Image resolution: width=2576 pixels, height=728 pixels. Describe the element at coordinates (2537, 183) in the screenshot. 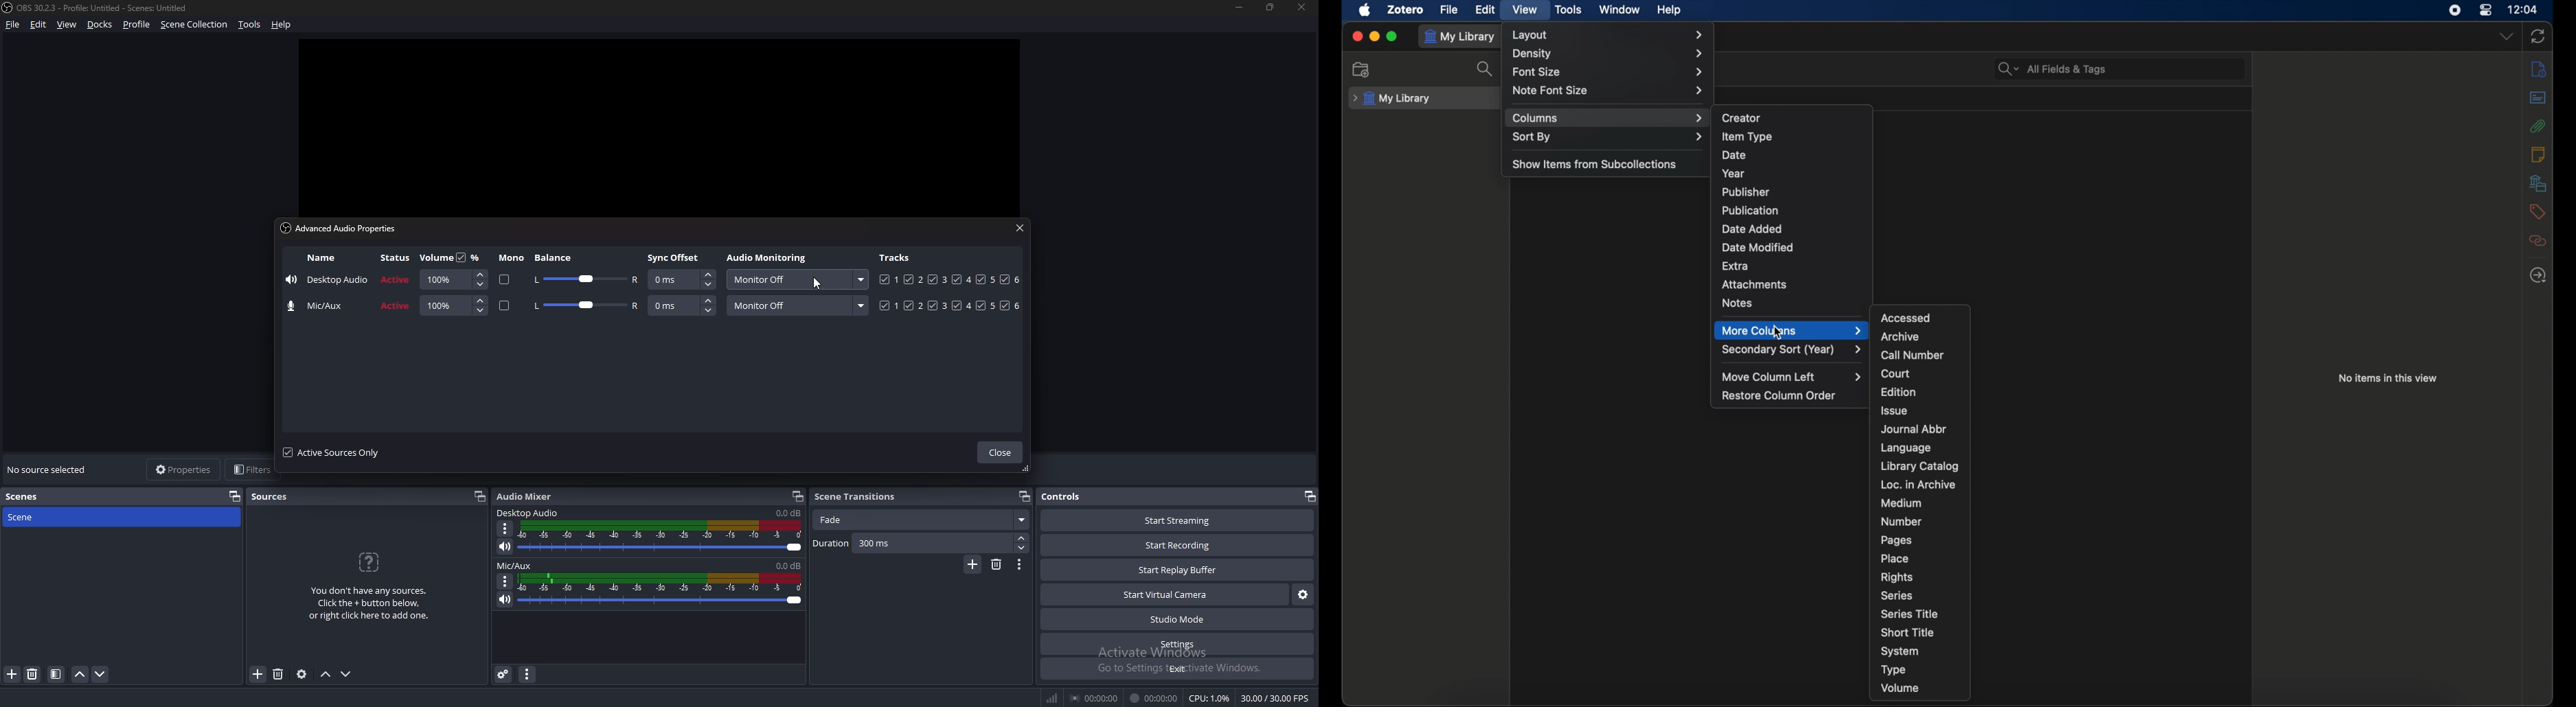

I see `libraries` at that location.